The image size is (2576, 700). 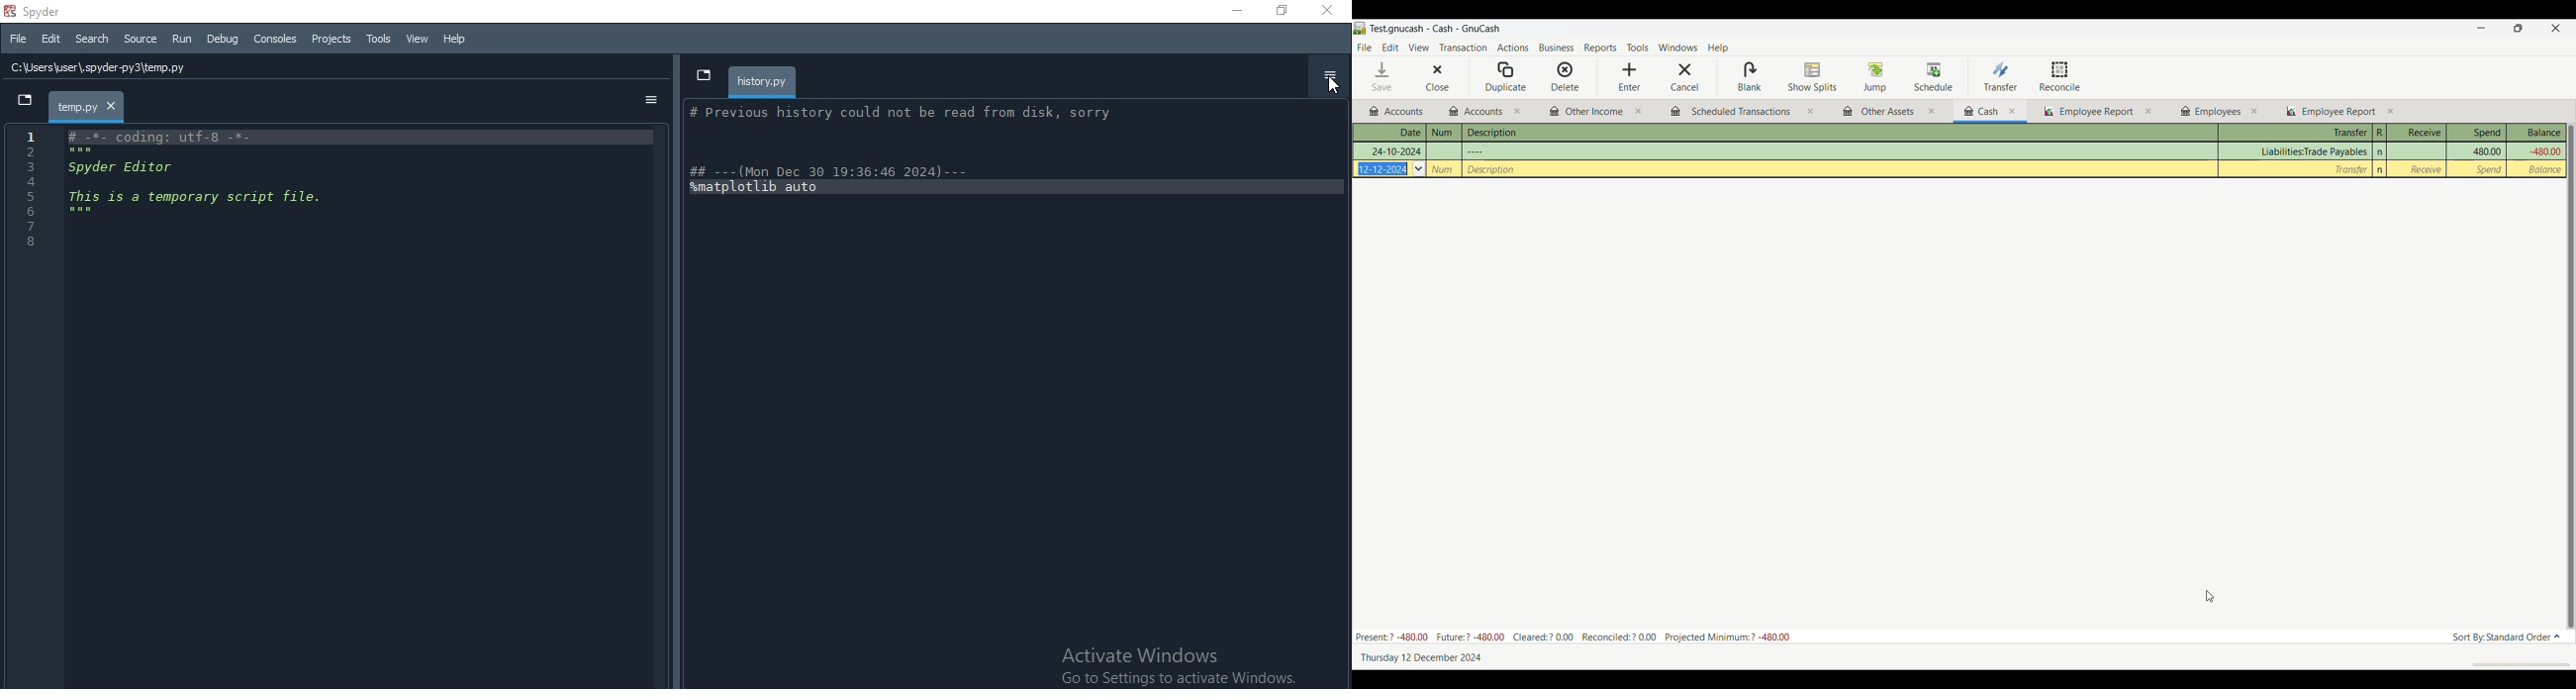 I want to click on vertical slider, so click(x=2571, y=370).